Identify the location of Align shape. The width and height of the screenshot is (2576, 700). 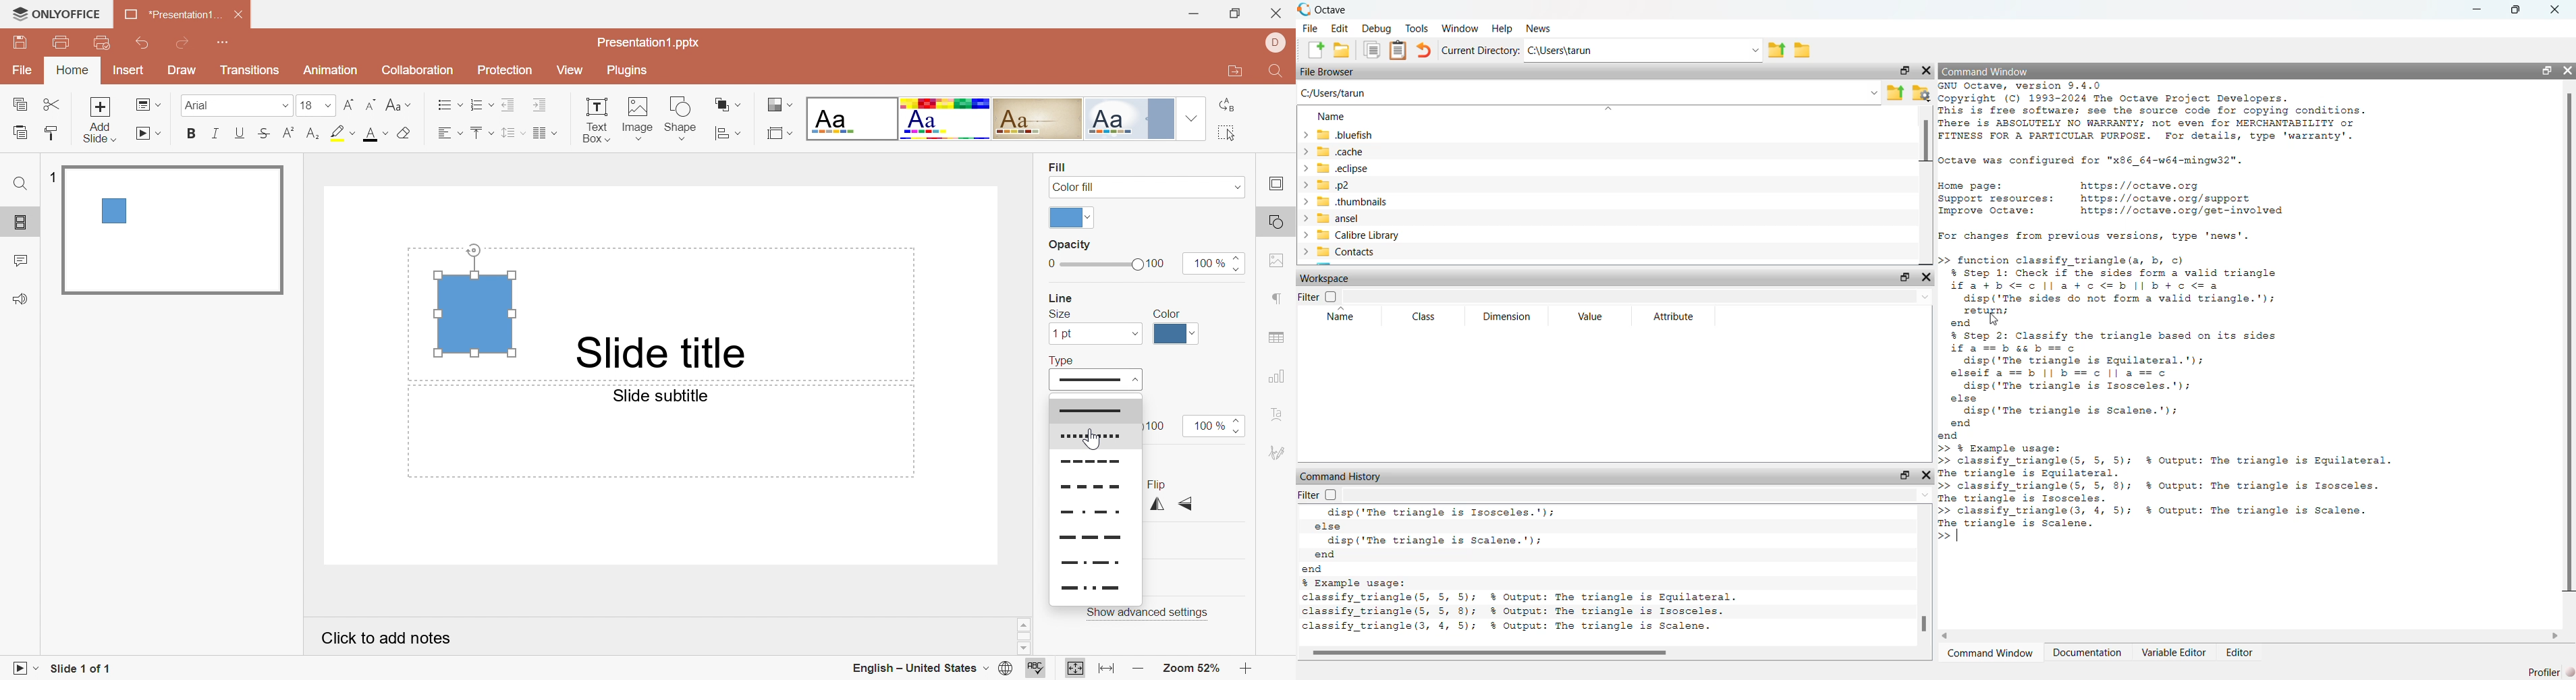
(728, 134).